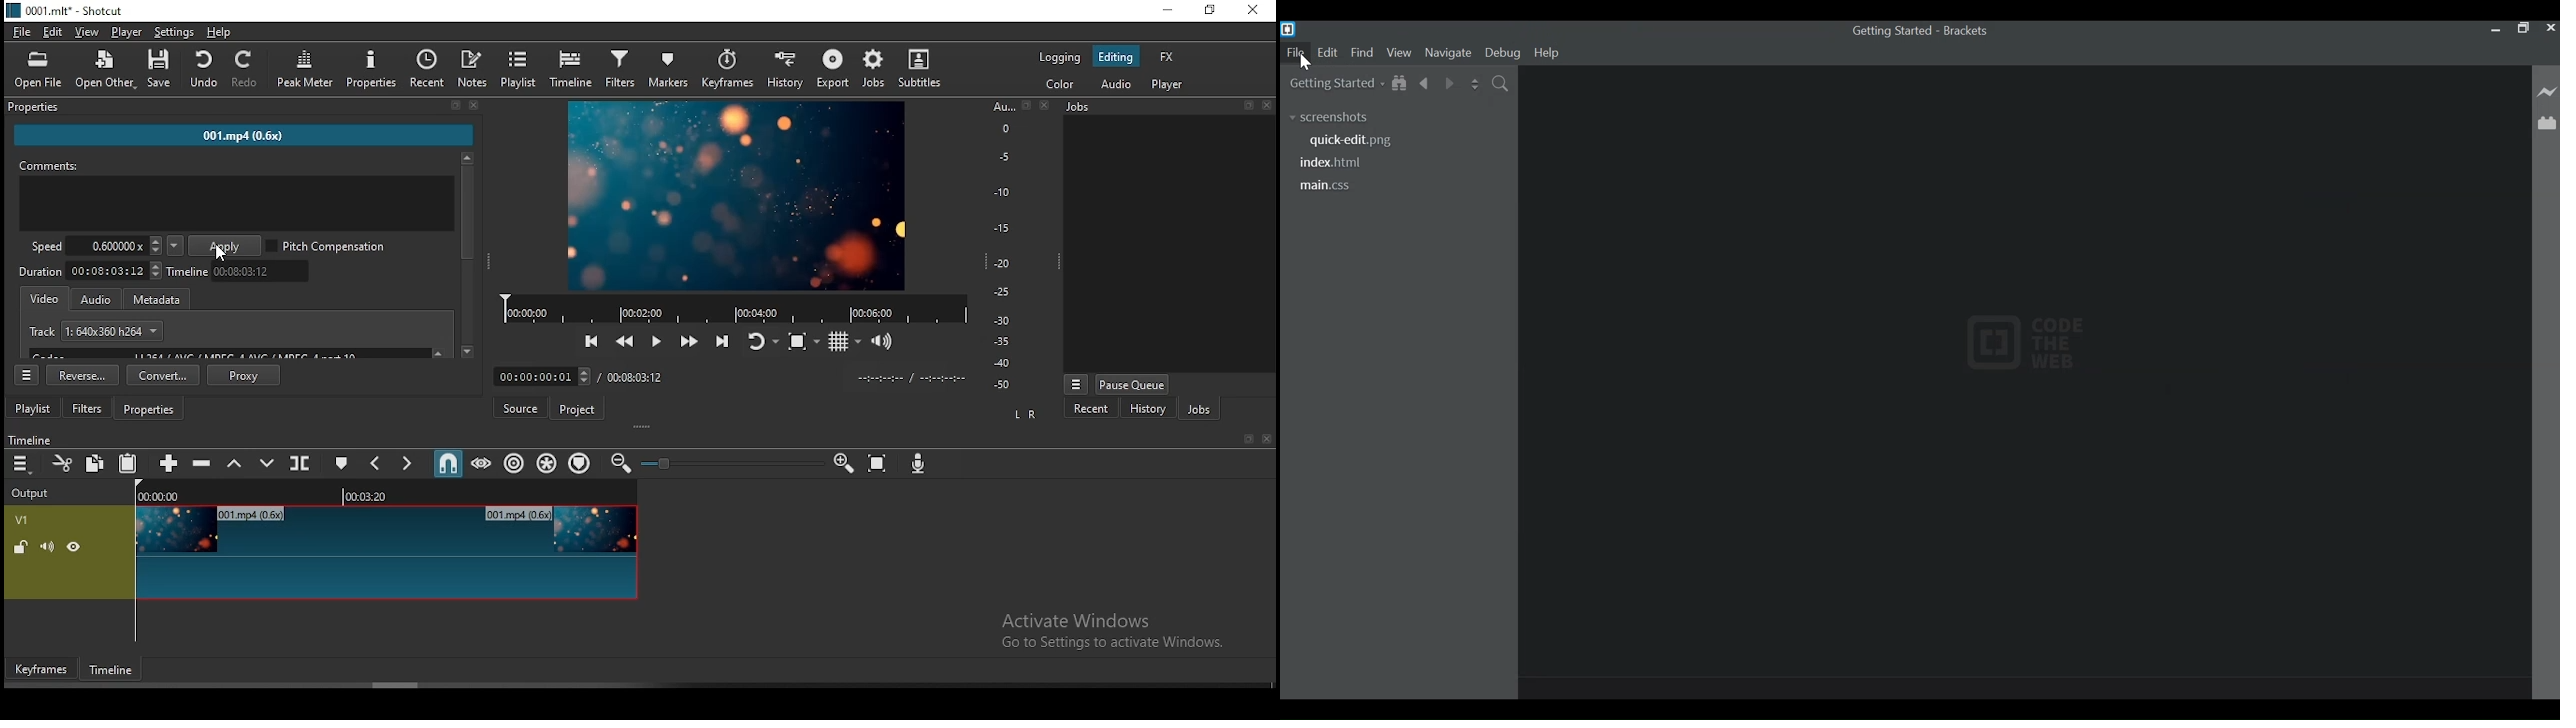  What do you see at coordinates (2549, 27) in the screenshot?
I see `Close` at bounding box center [2549, 27].